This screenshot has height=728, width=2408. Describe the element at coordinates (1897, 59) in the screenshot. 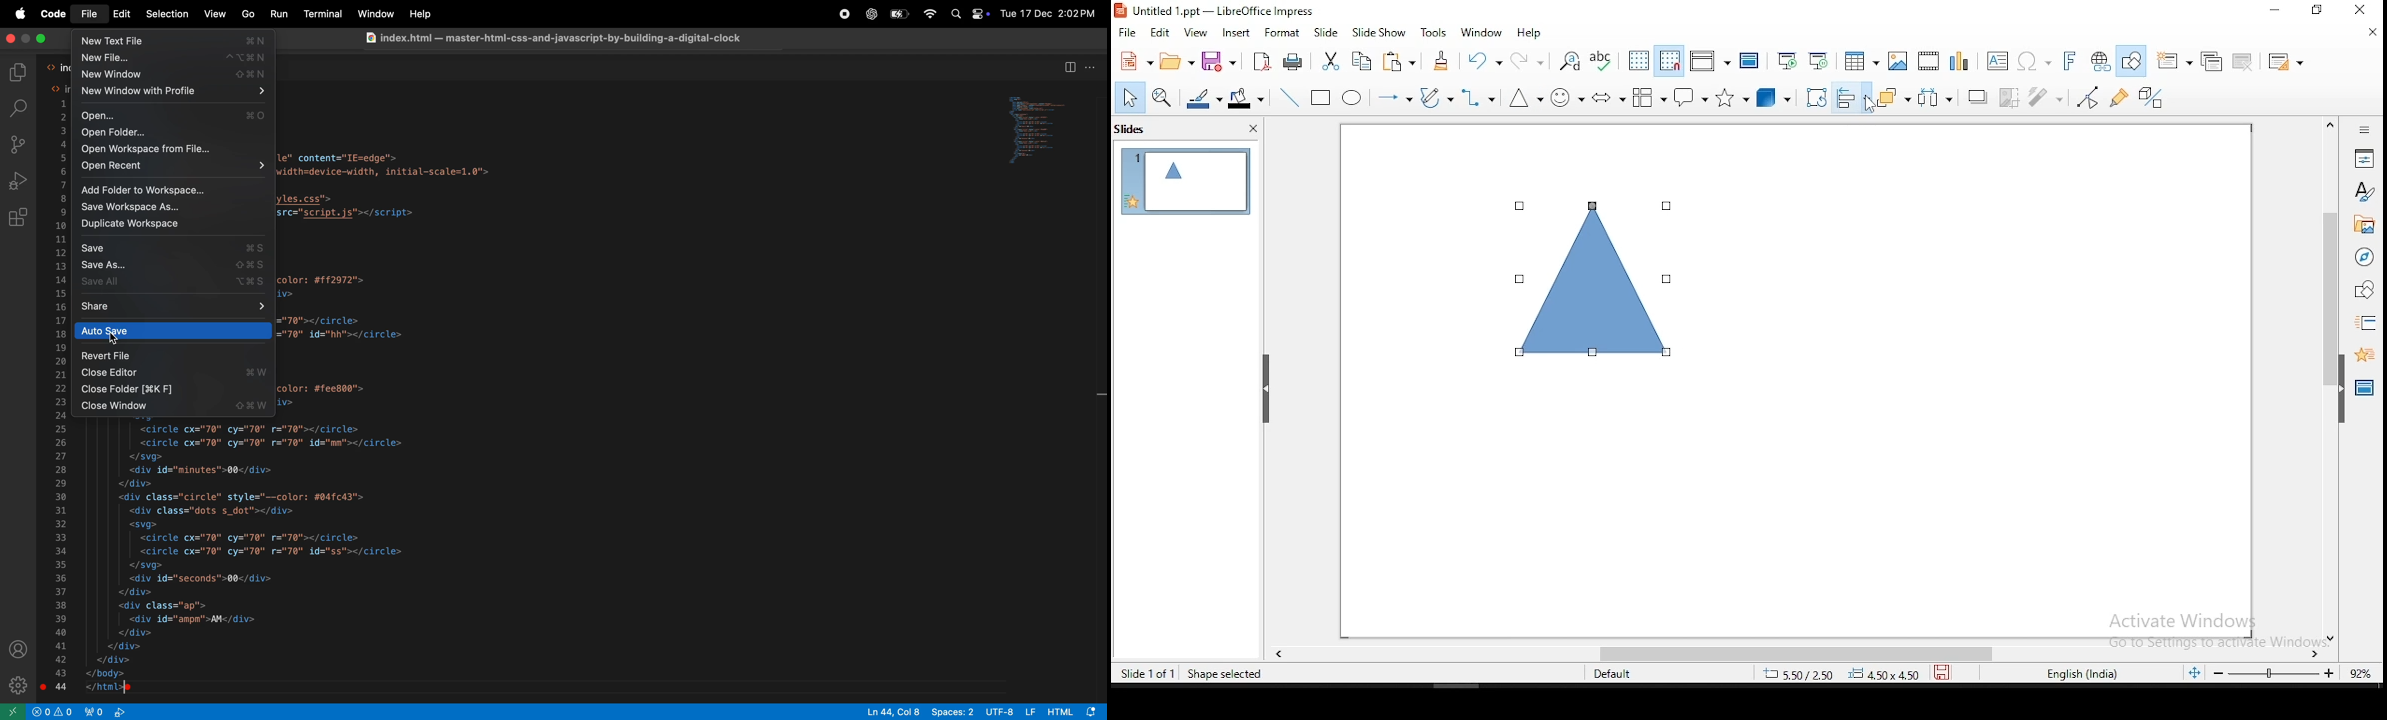

I see `images` at that location.